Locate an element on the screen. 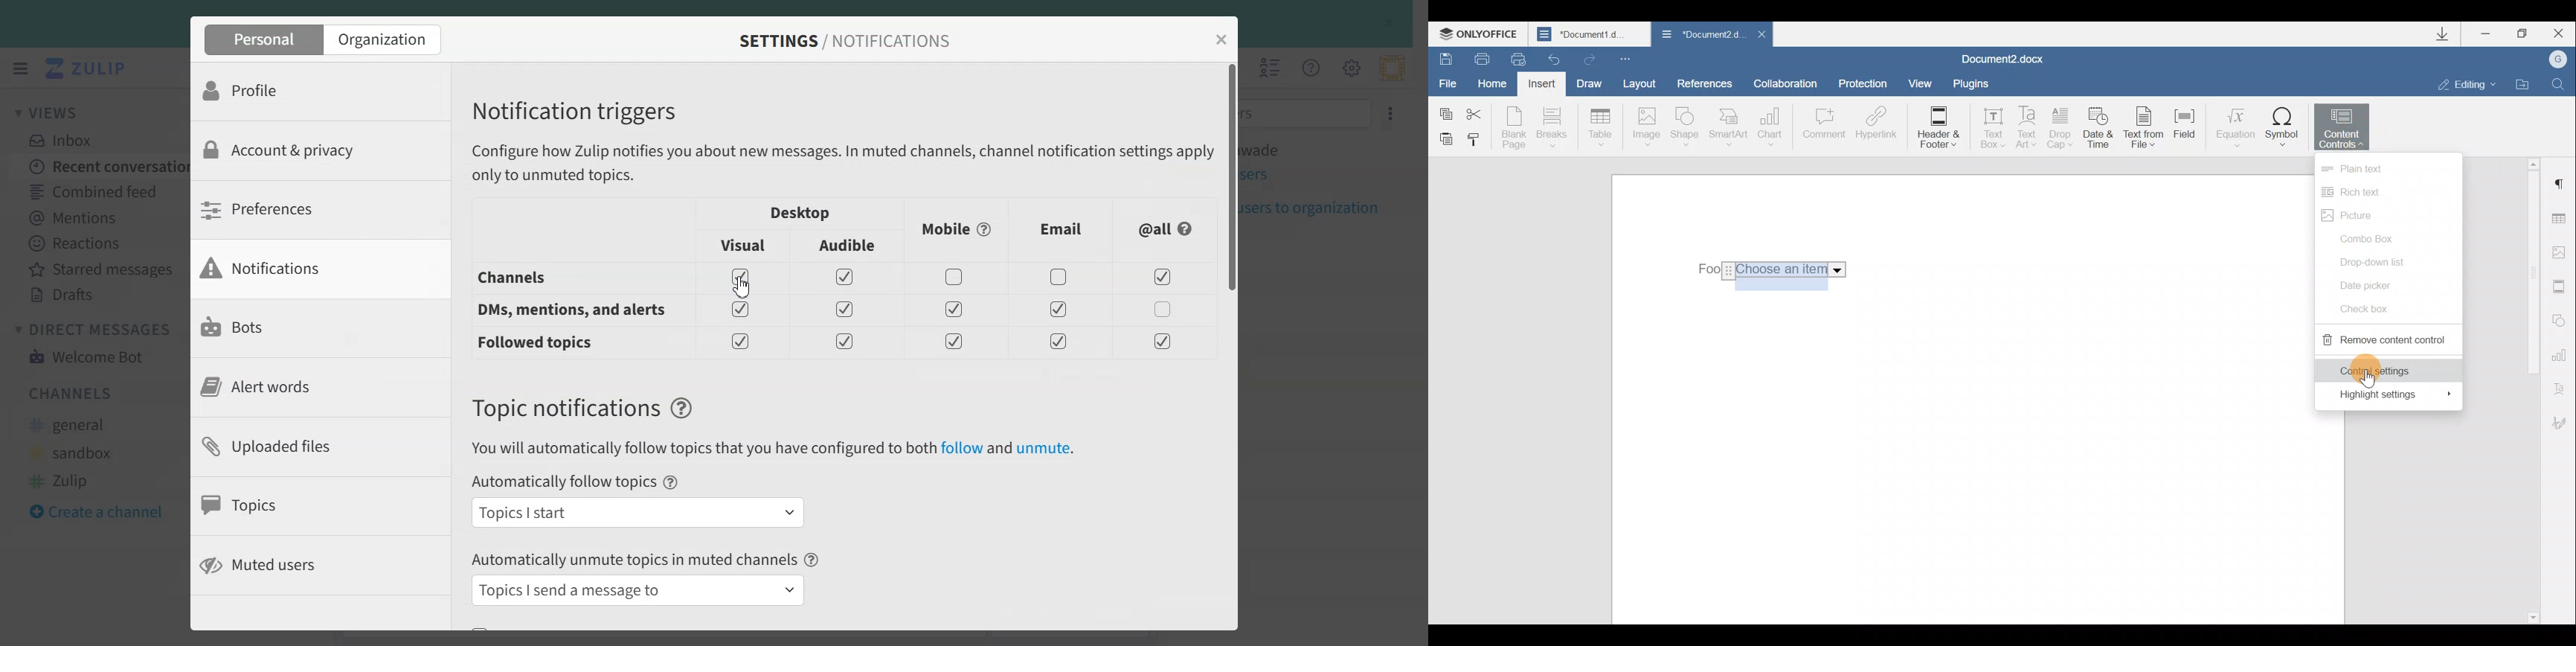 The height and width of the screenshot is (672, 2576). Highlight settings is located at coordinates (2390, 395).